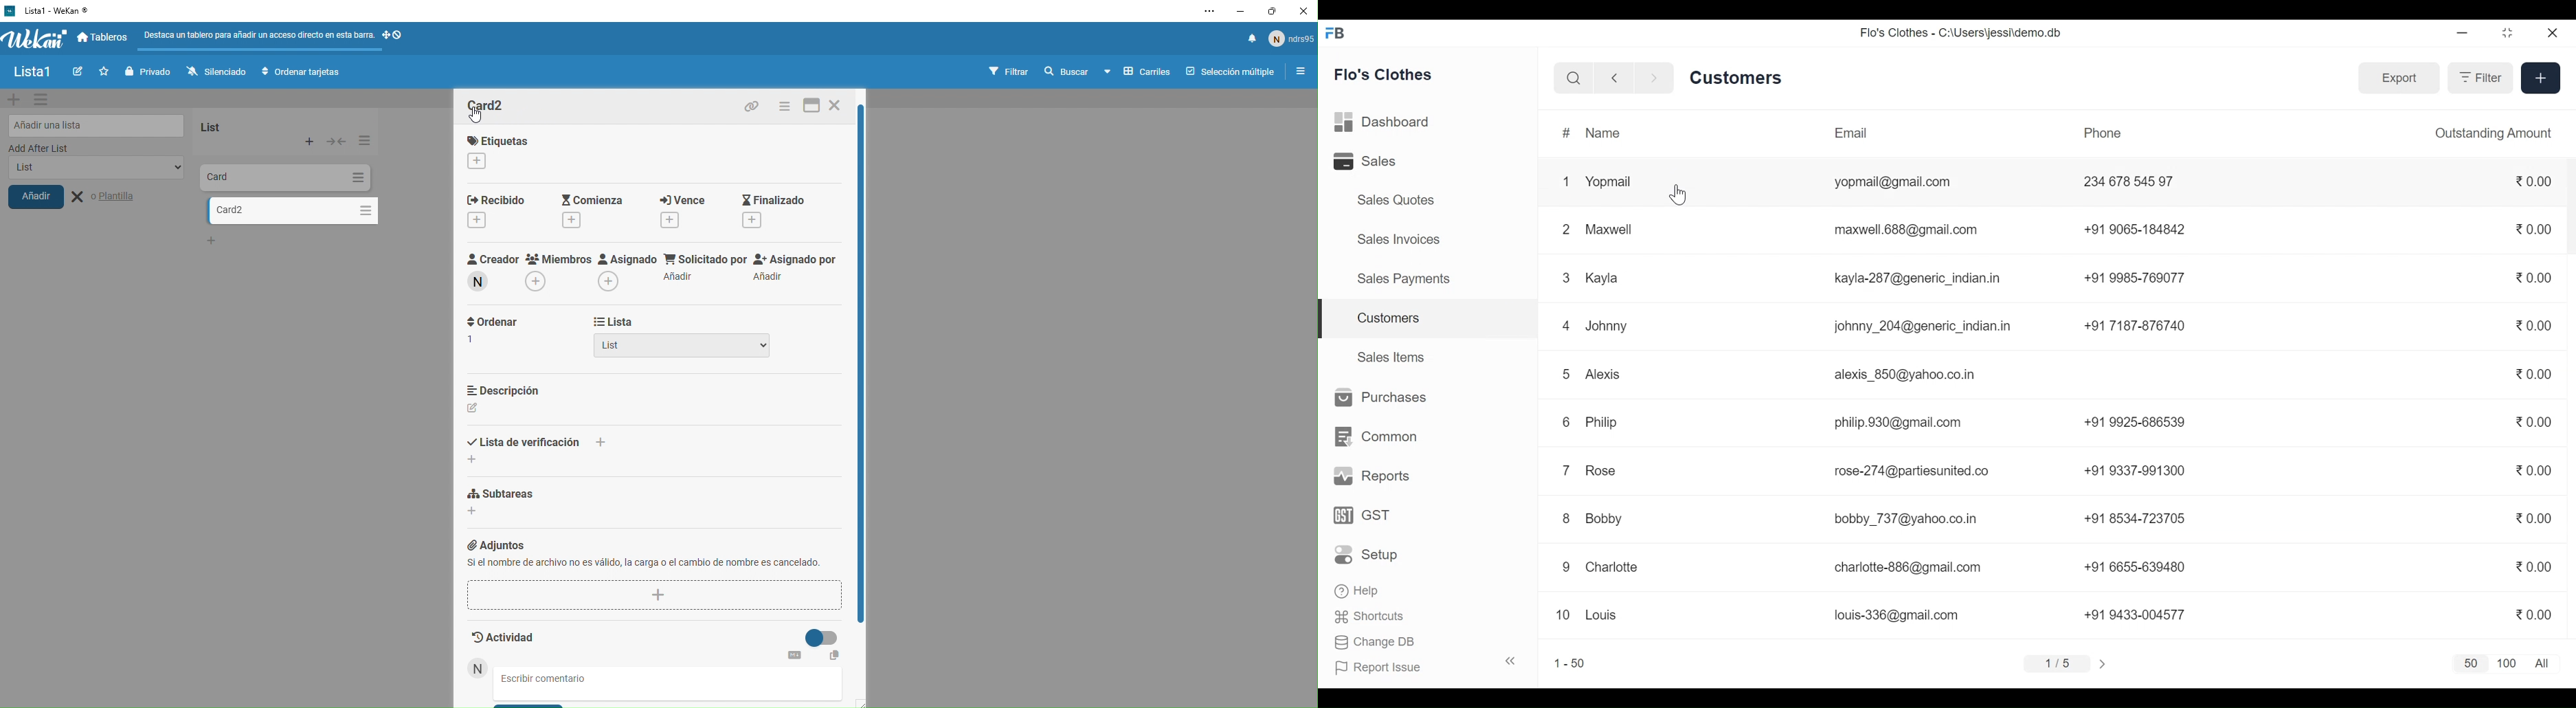  I want to click on 0.00, so click(2534, 518).